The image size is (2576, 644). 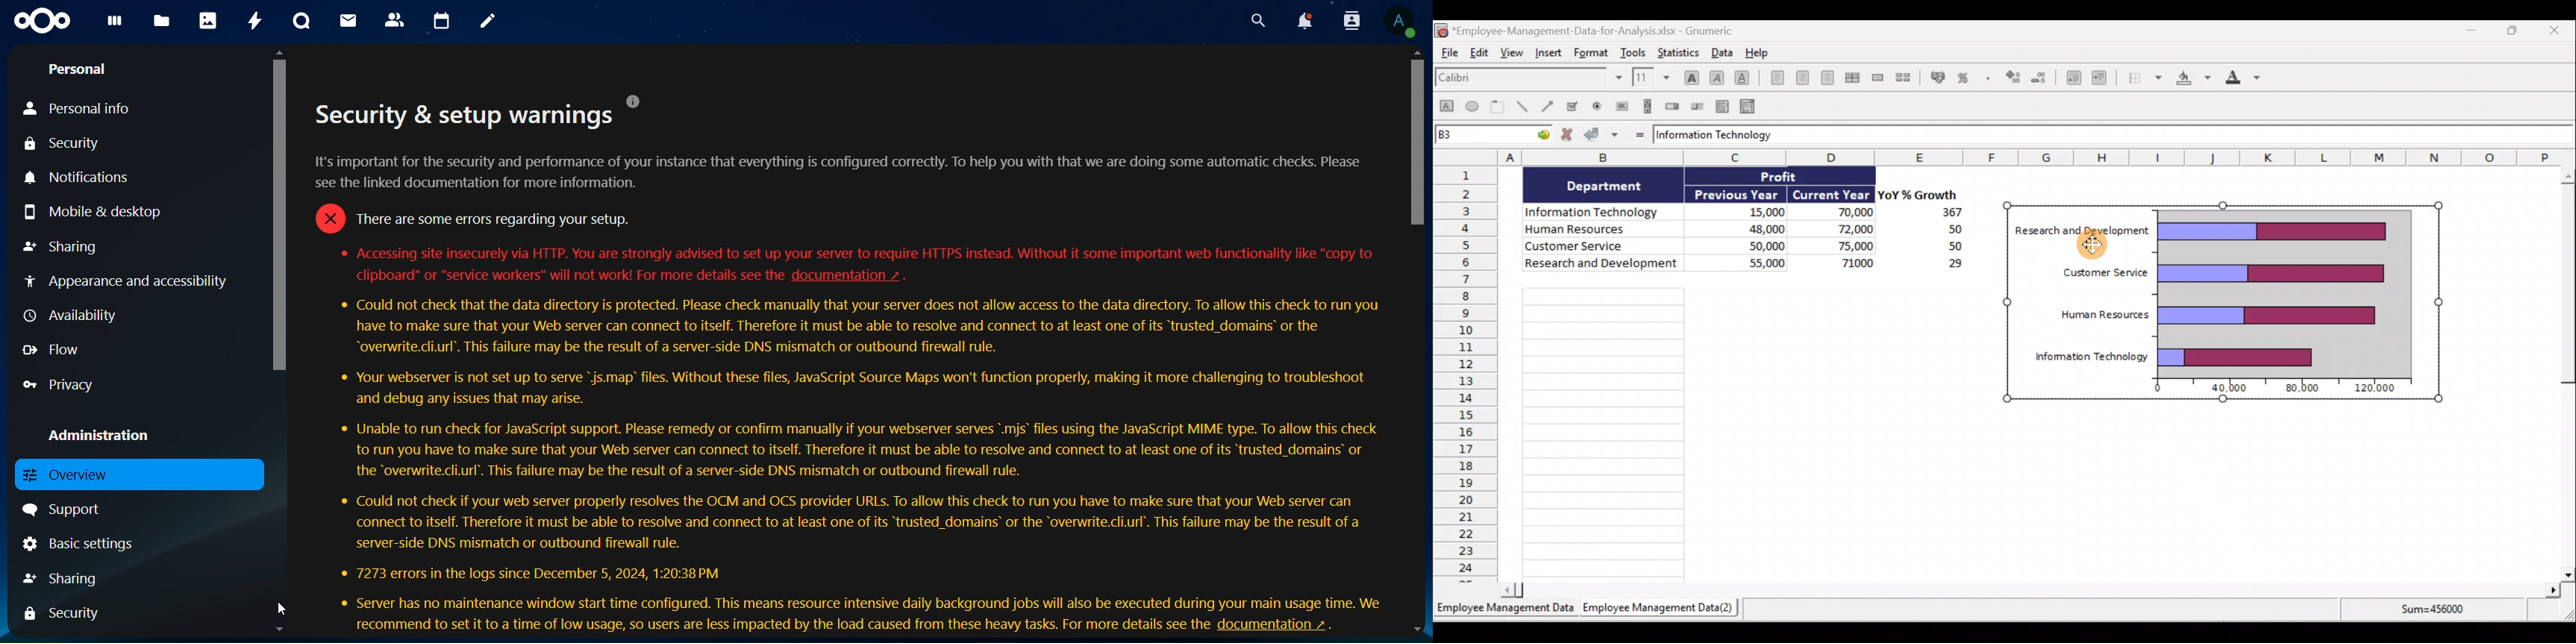 I want to click on view profile, so click(x=1401, y=22).